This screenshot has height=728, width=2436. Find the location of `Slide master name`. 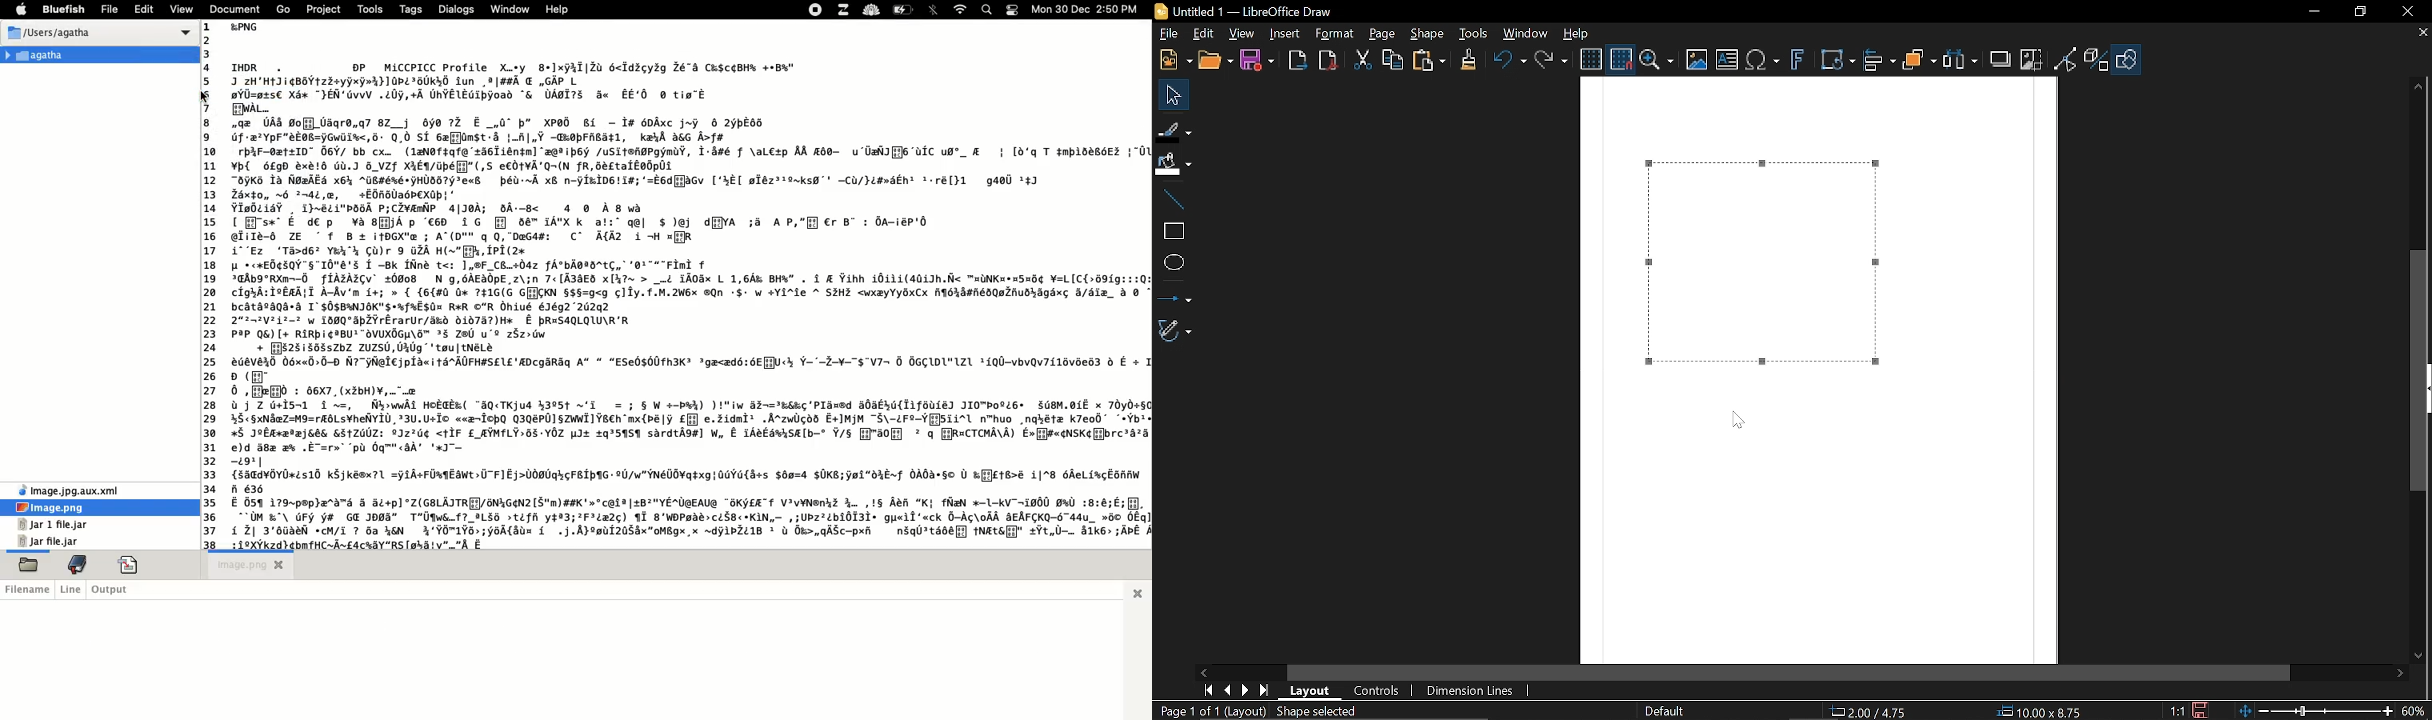

Slide master name is located at coordinates (1674, 711).